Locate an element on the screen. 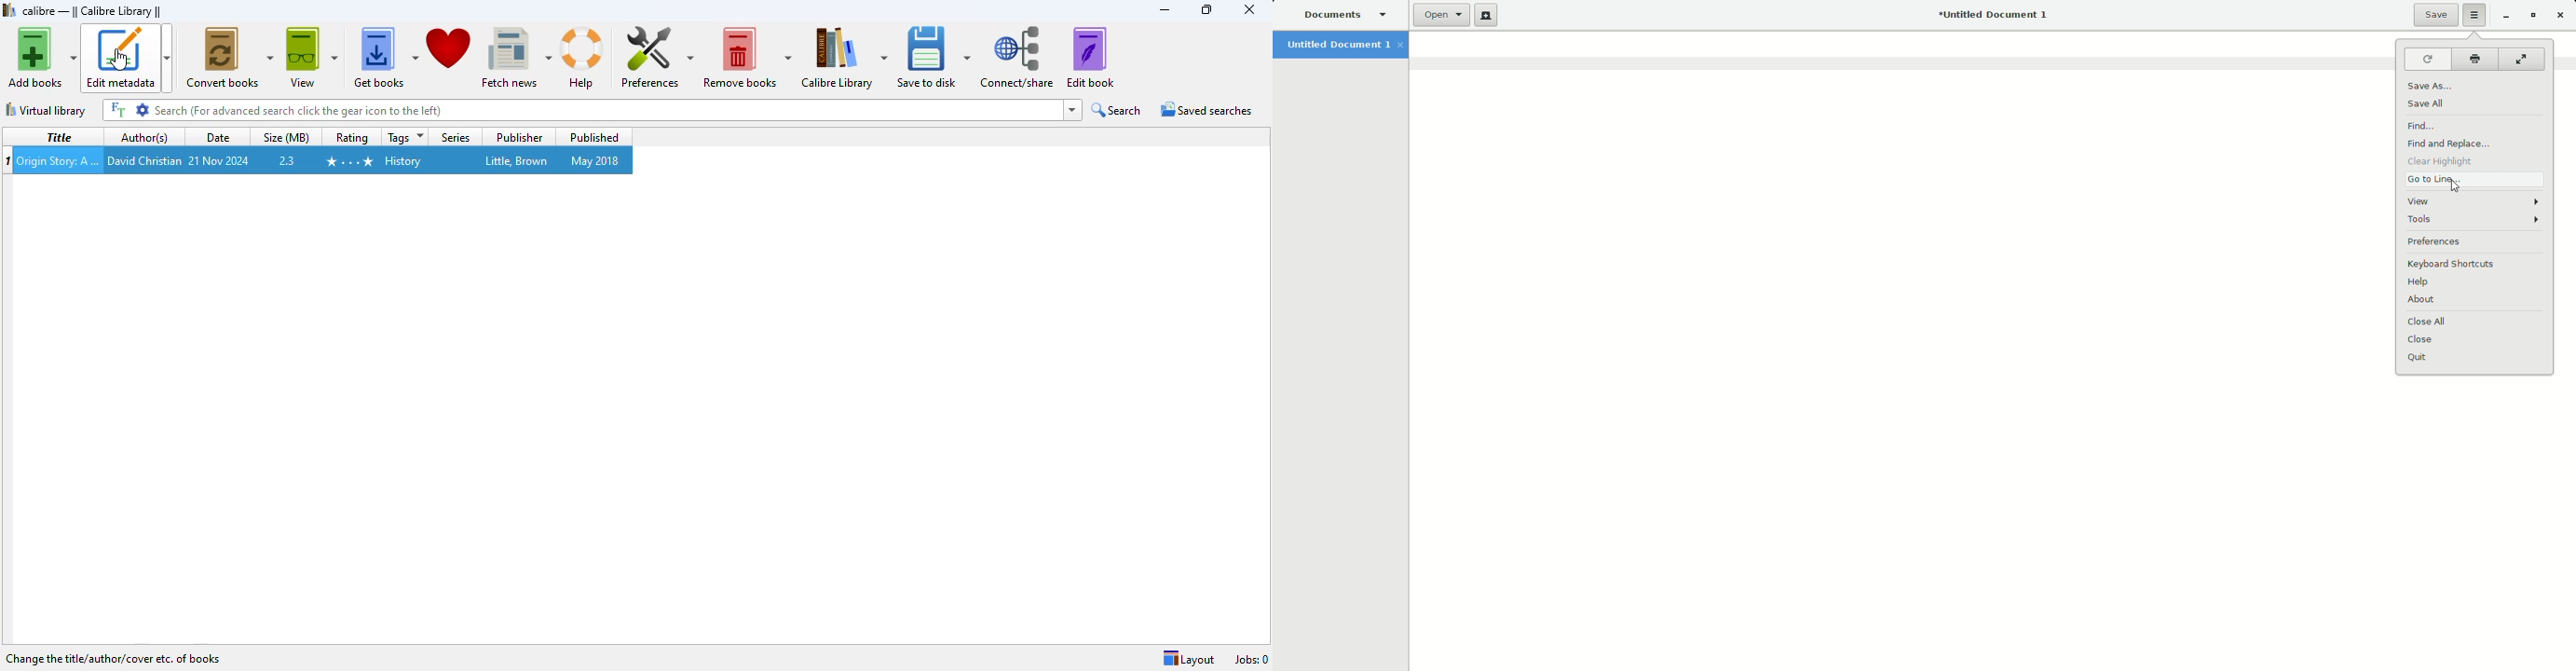  publisher is located at coordinates (519, 138).